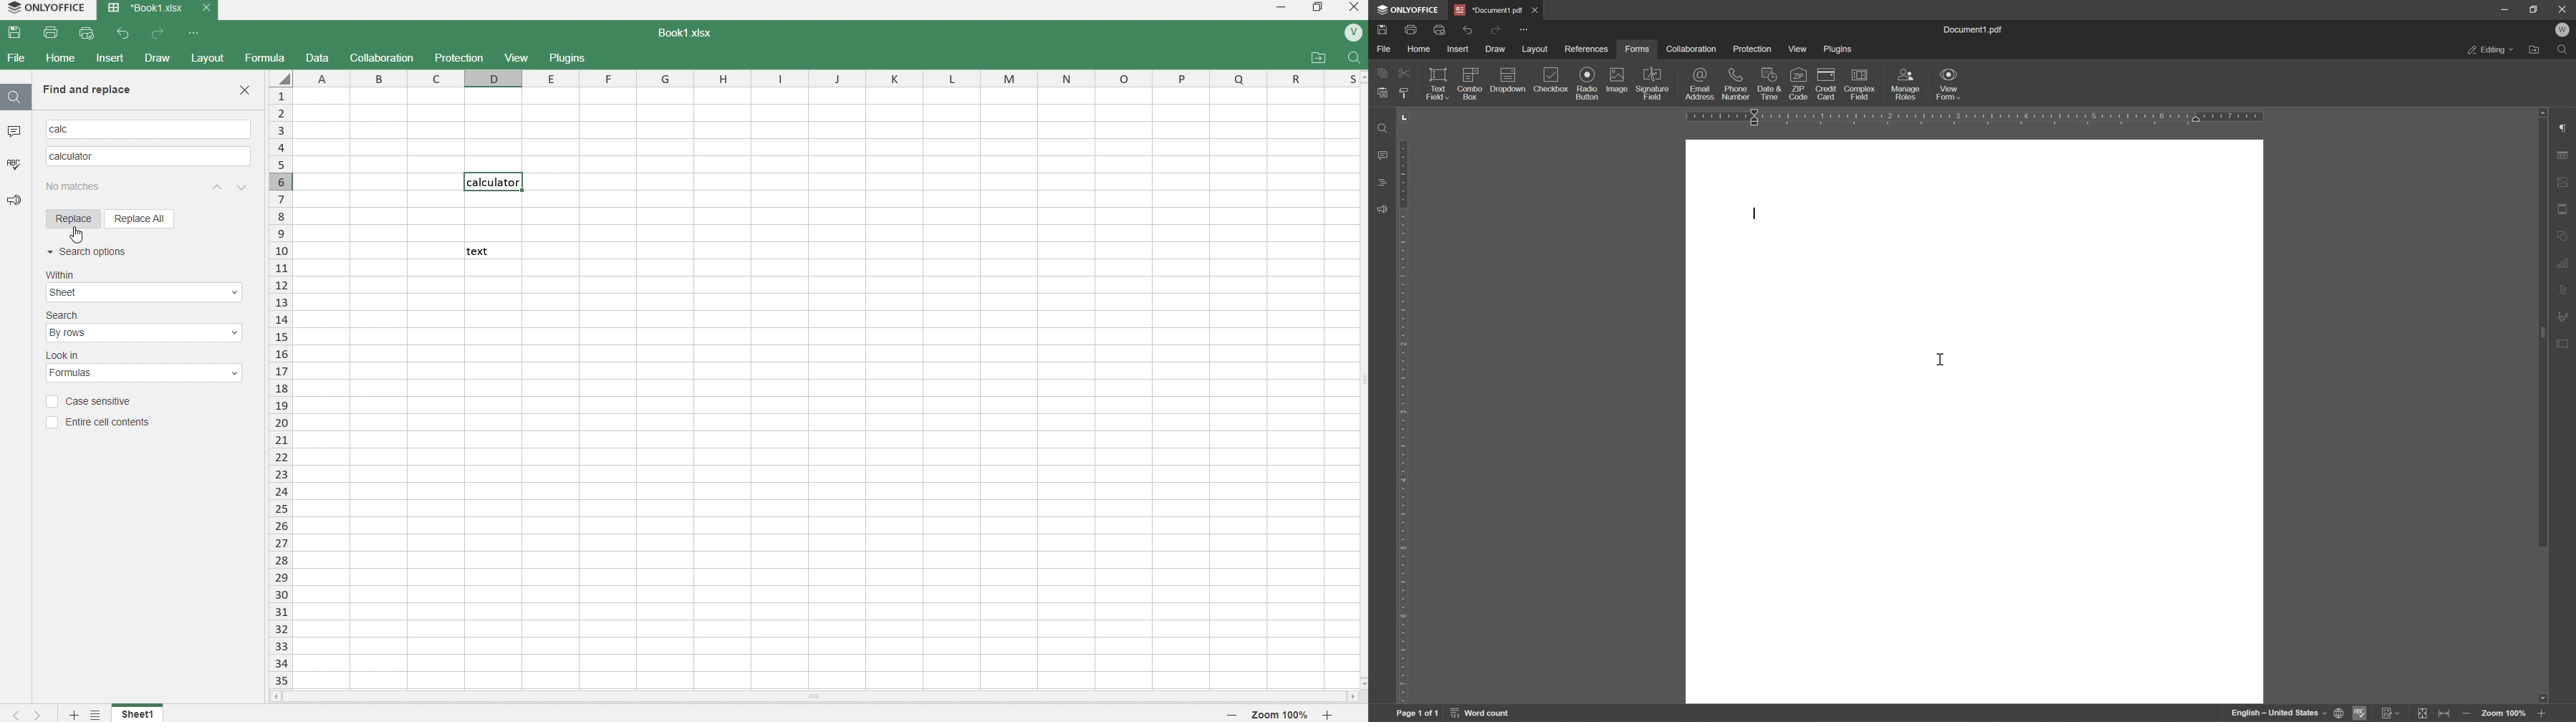  What do you see at coordinates (2449, 714) in the screenshot?
I see `fit to width` at bounding box center [2449, 714].